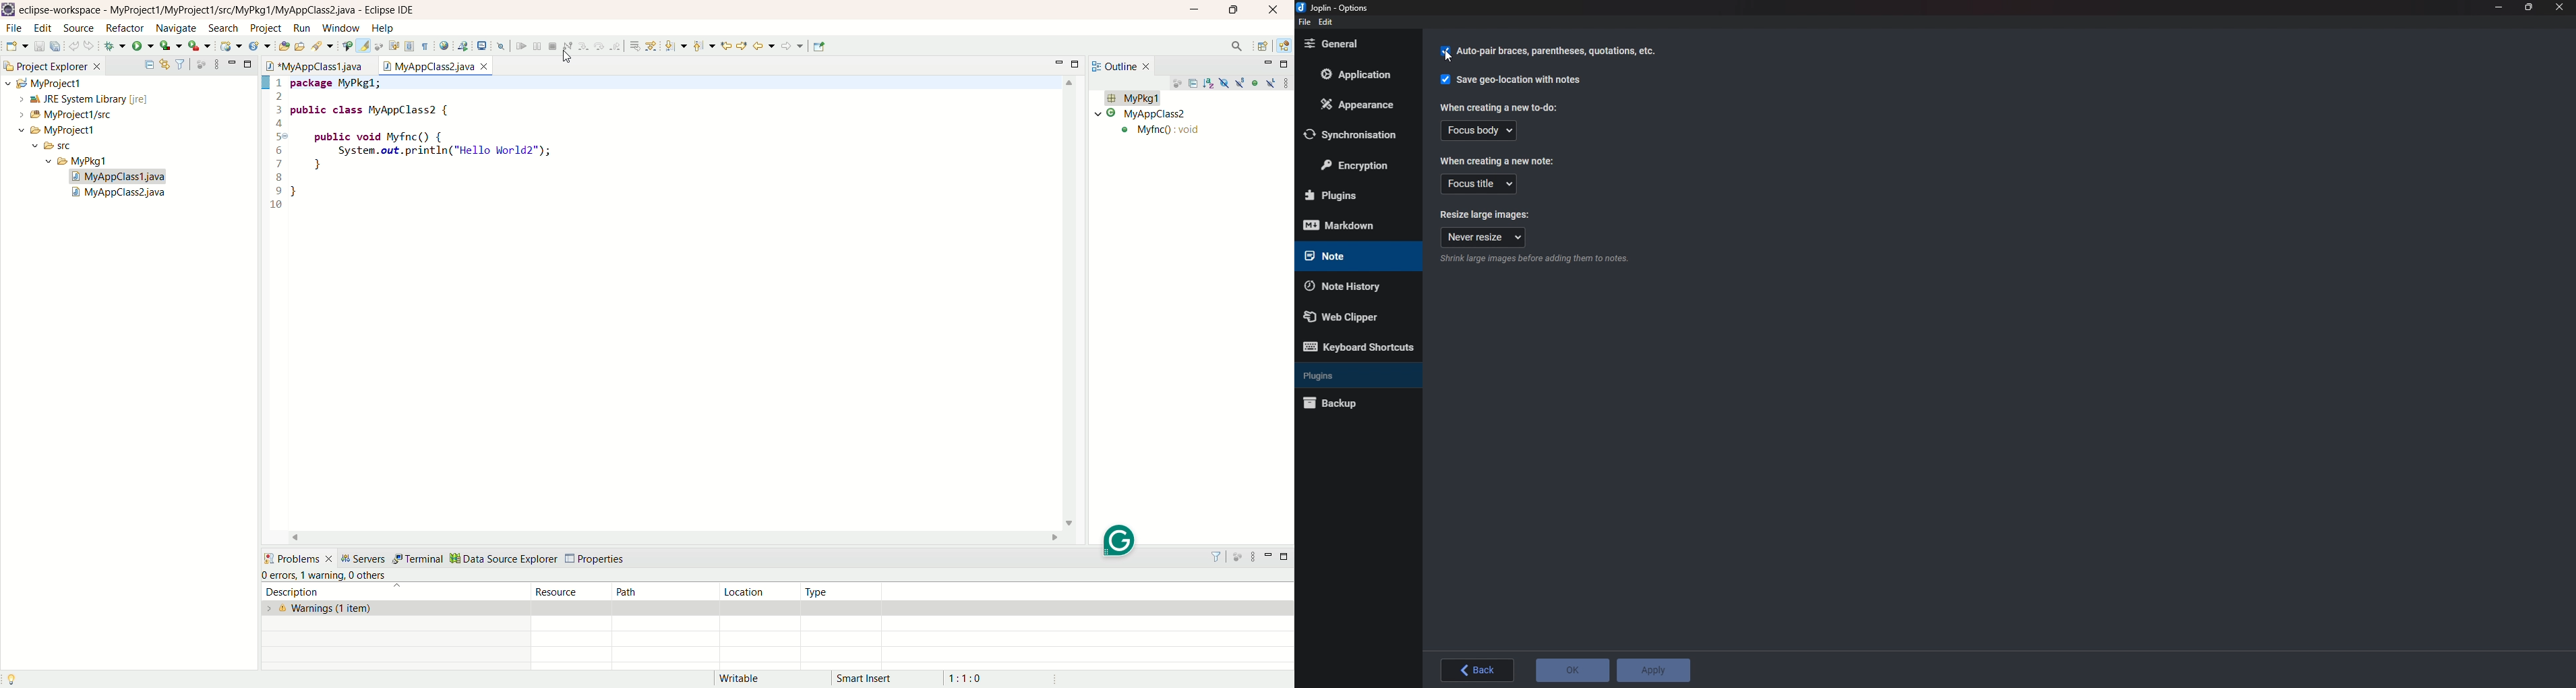 Image resolution: width=2576 pixels, height=700 pixels. What do you see at coordinates (1267, 559) in the screenshot?
I see `minimize` at bounding box center [1267, 559].